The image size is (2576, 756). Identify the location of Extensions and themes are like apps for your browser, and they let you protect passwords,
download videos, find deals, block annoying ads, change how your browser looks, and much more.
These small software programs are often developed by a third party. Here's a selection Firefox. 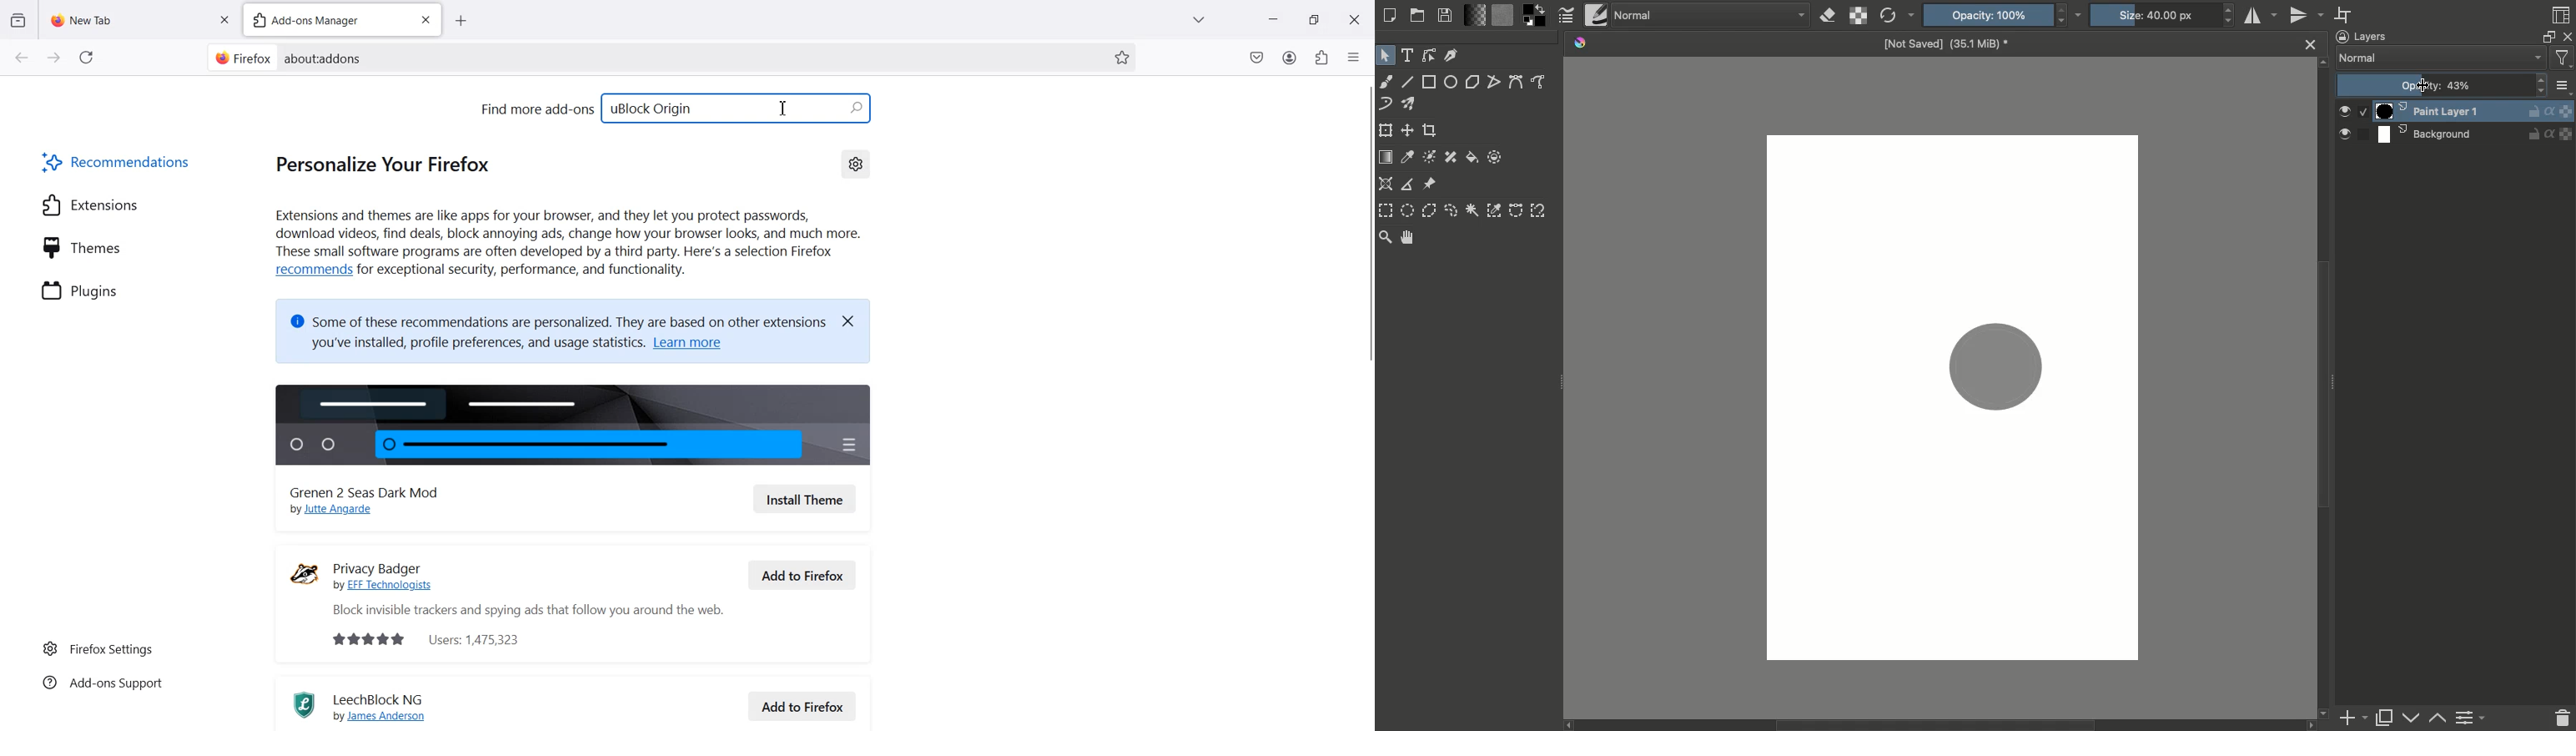
(568, 234).